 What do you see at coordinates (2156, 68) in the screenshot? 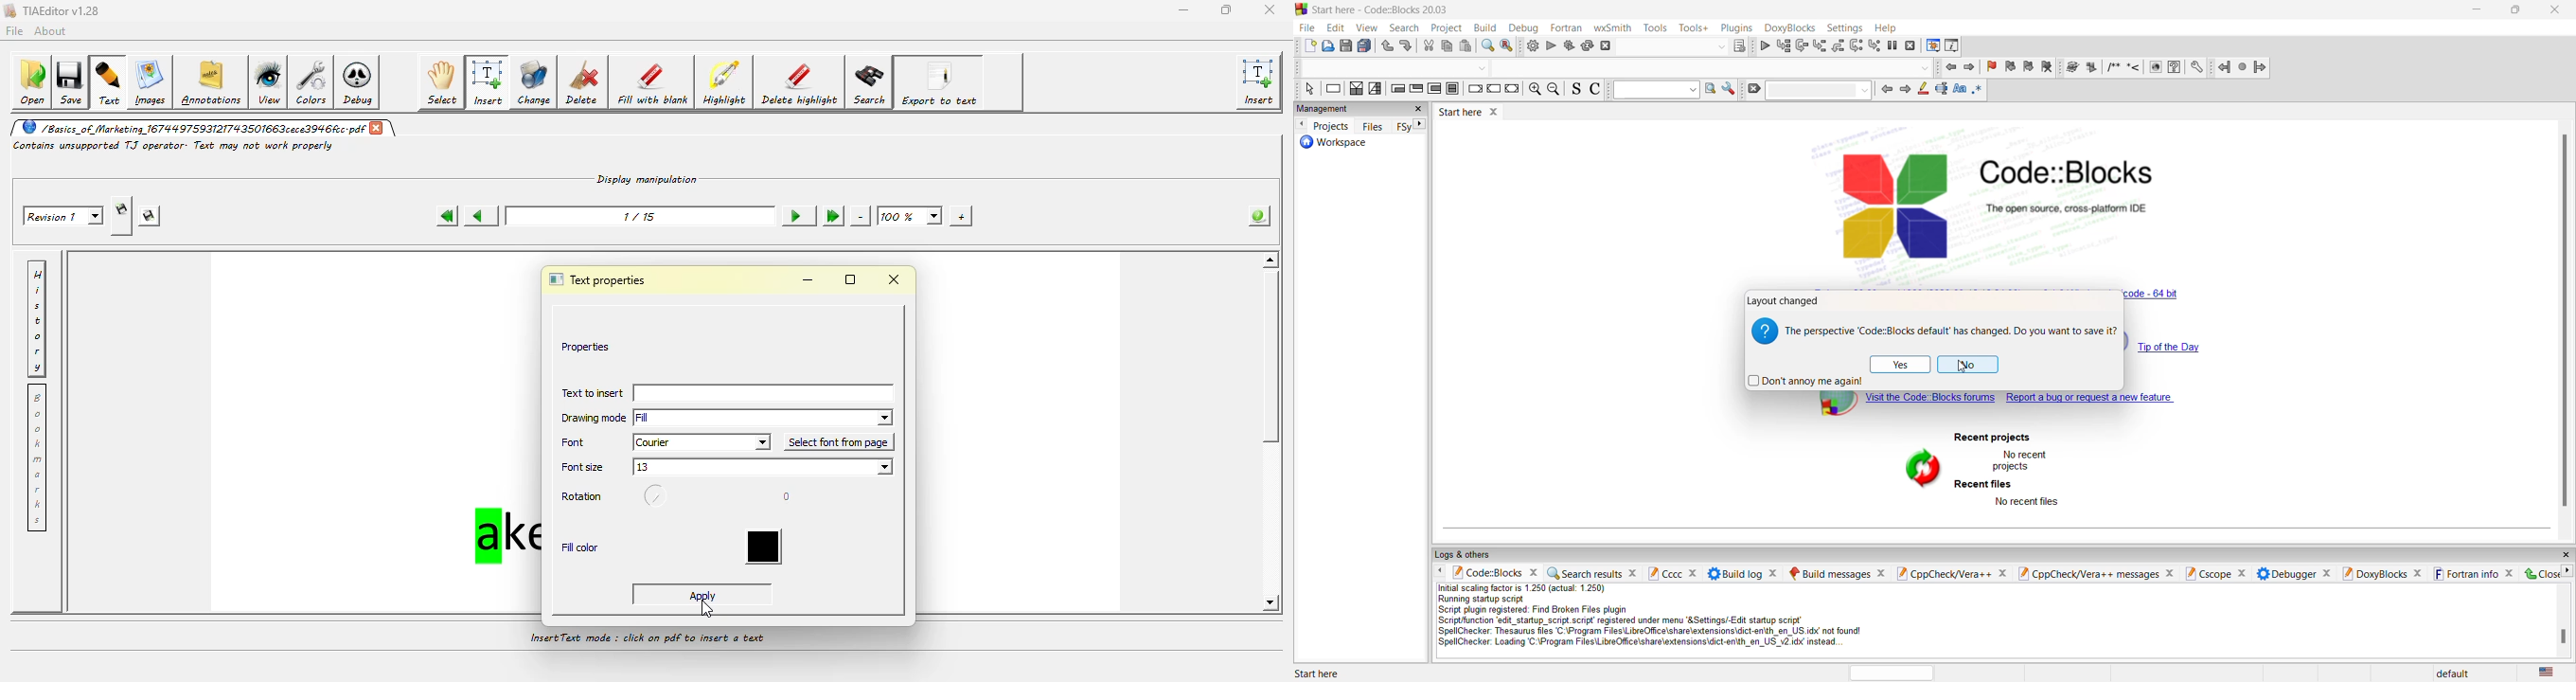
I see `info icon` at bounding box center [2156, 68].